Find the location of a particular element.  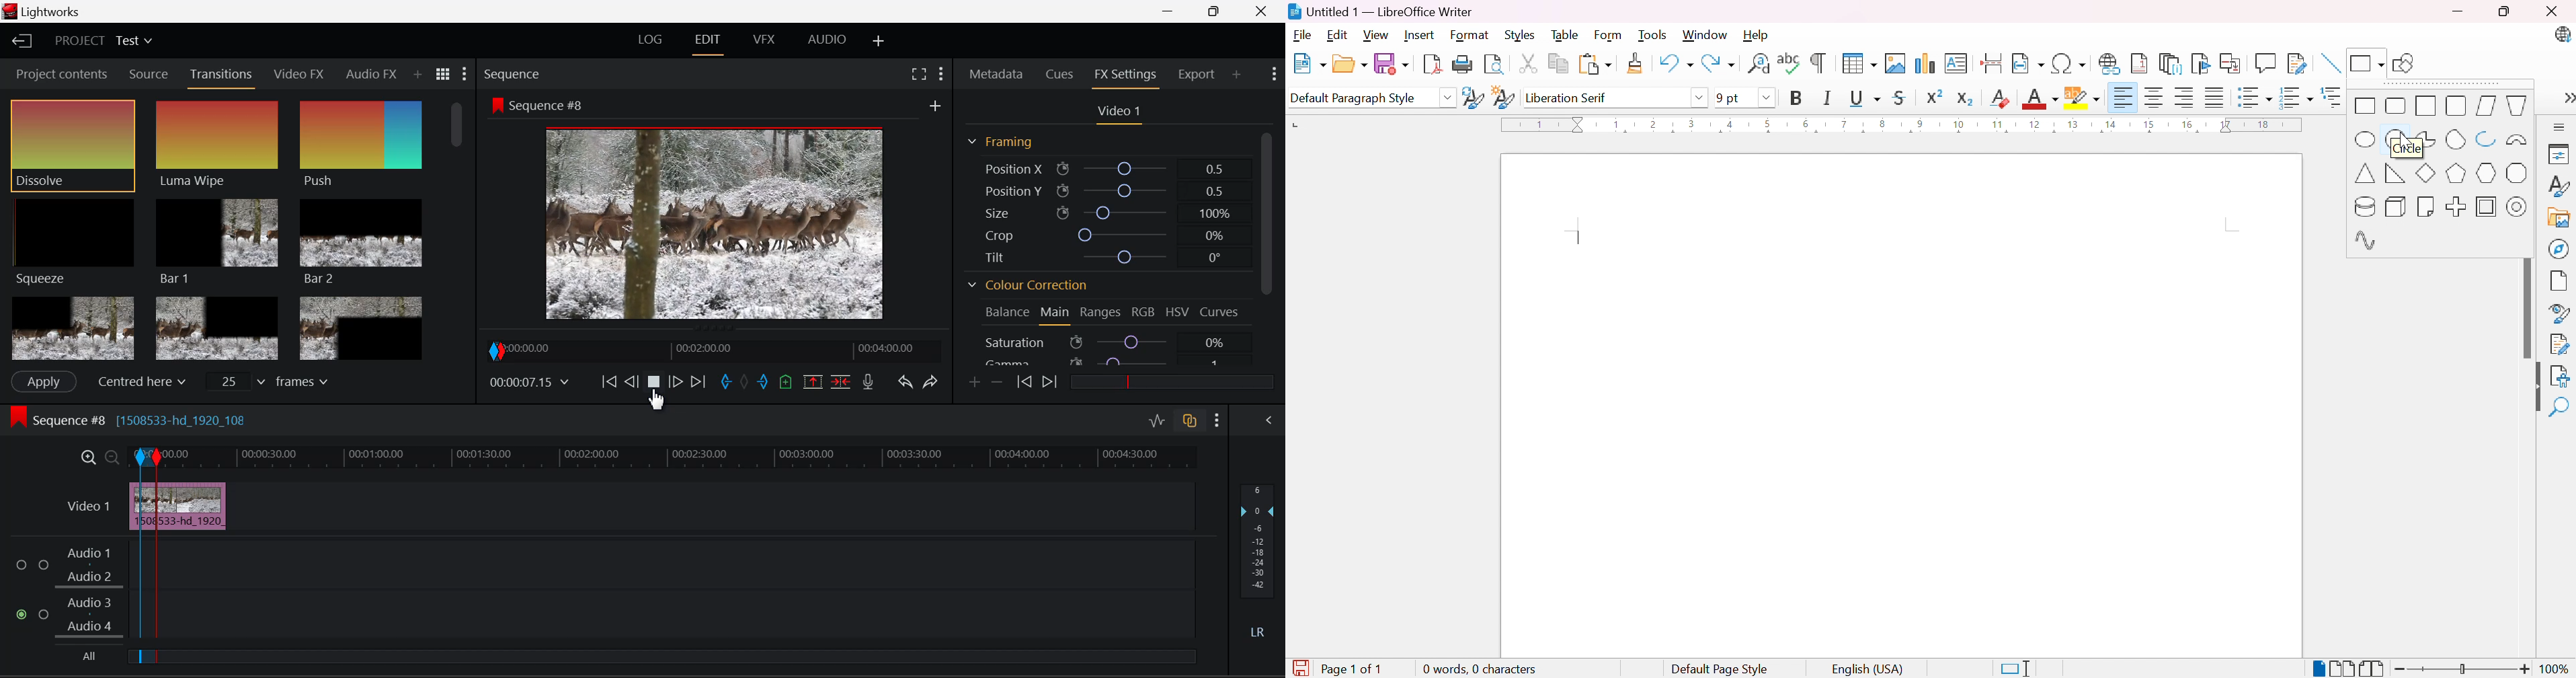

Square is located at coordinates (2425, 106).